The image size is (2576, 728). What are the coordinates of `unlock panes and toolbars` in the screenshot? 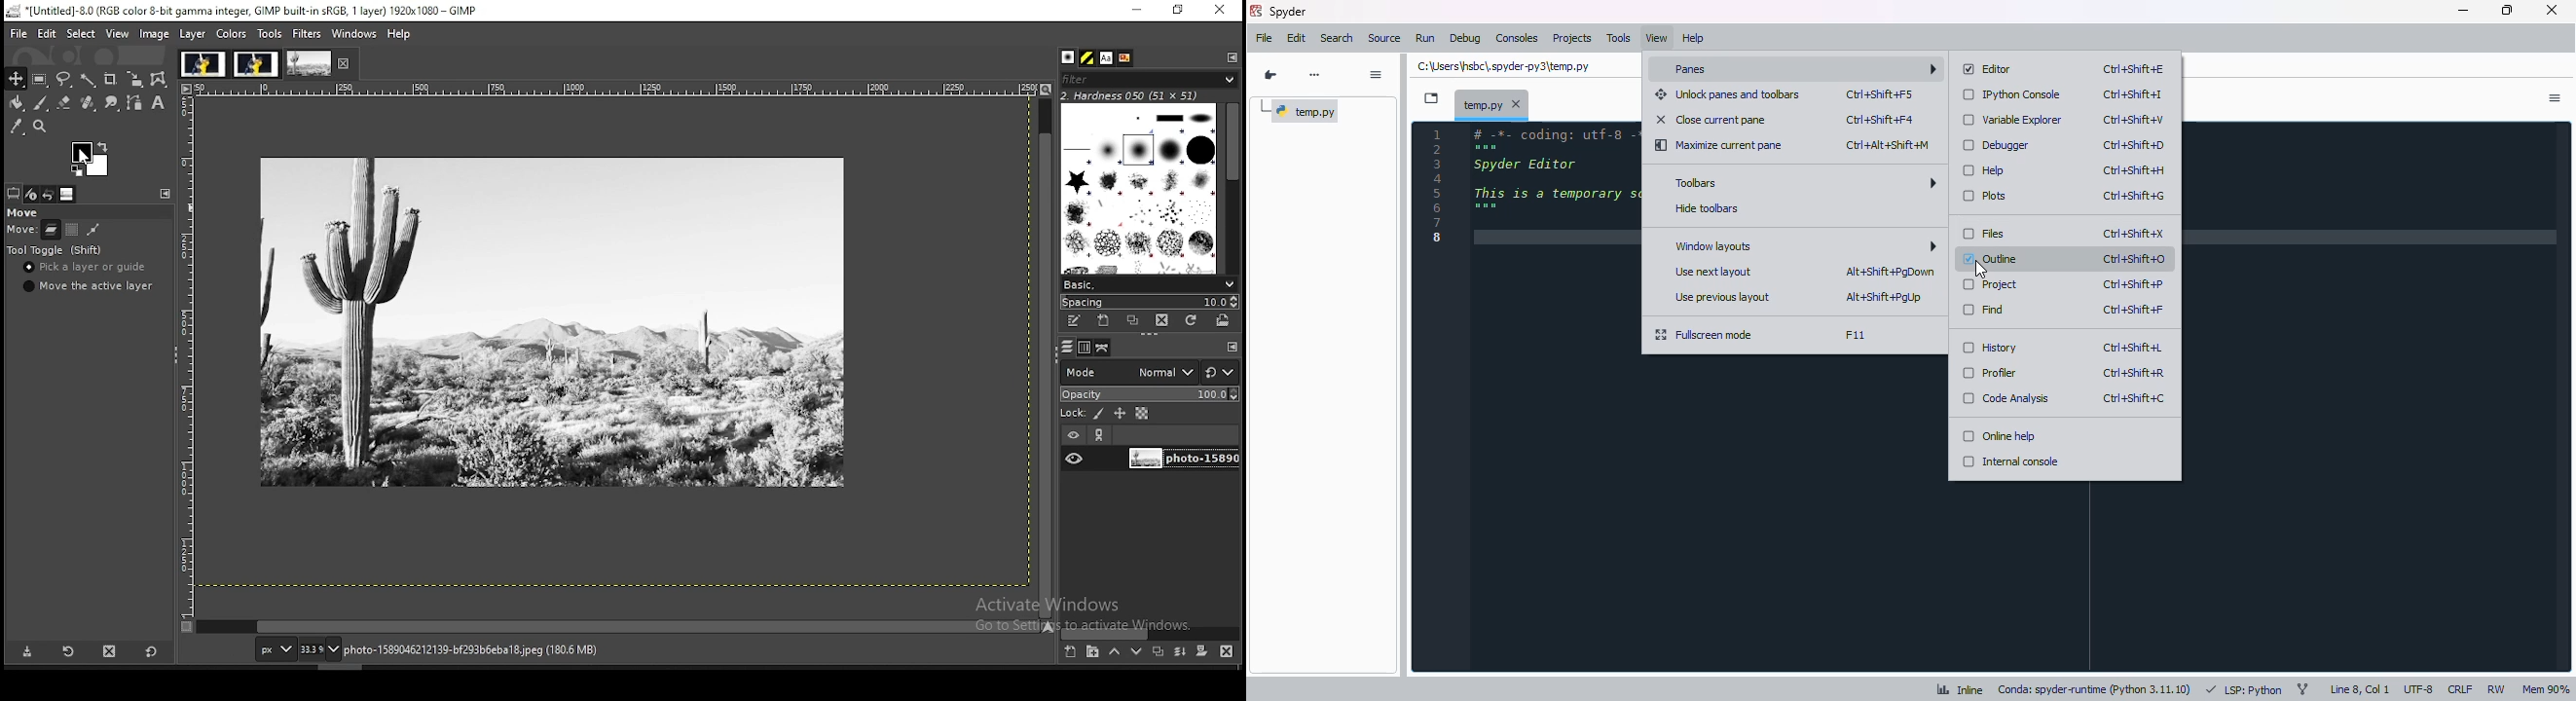 It's located at (1728, 94).